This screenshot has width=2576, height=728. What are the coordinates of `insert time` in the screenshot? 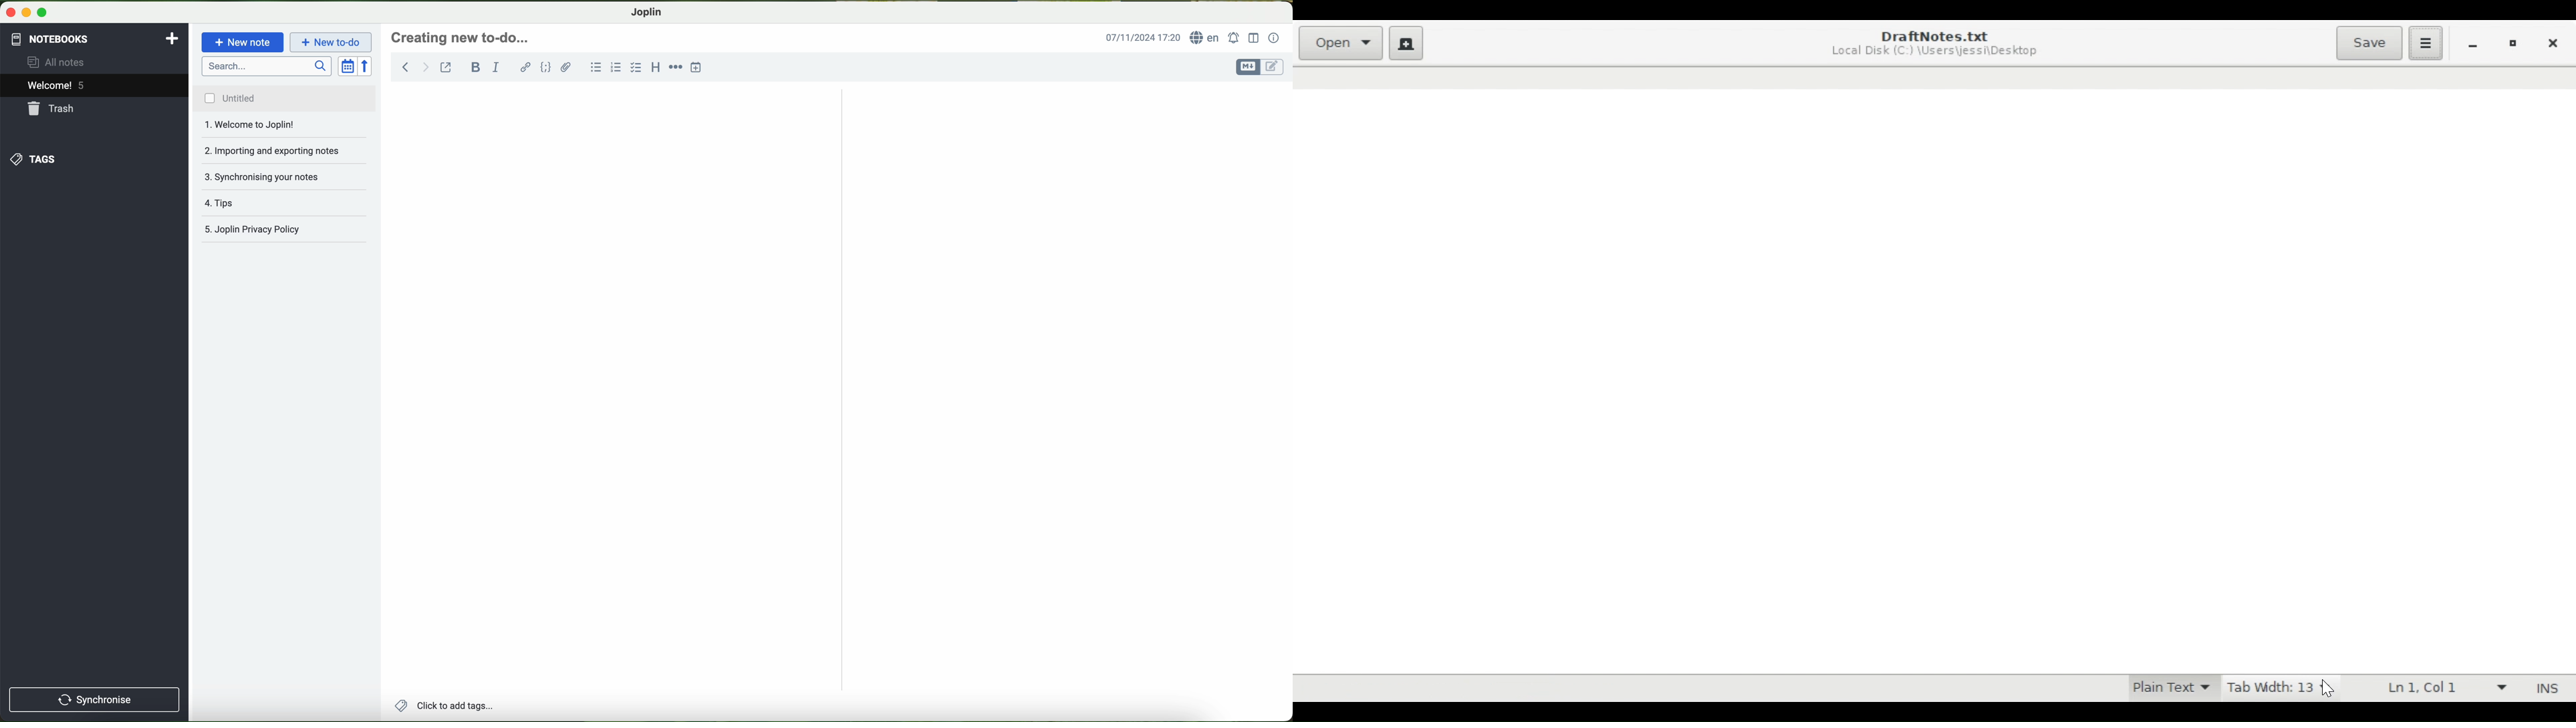 It's located at (697, 67).